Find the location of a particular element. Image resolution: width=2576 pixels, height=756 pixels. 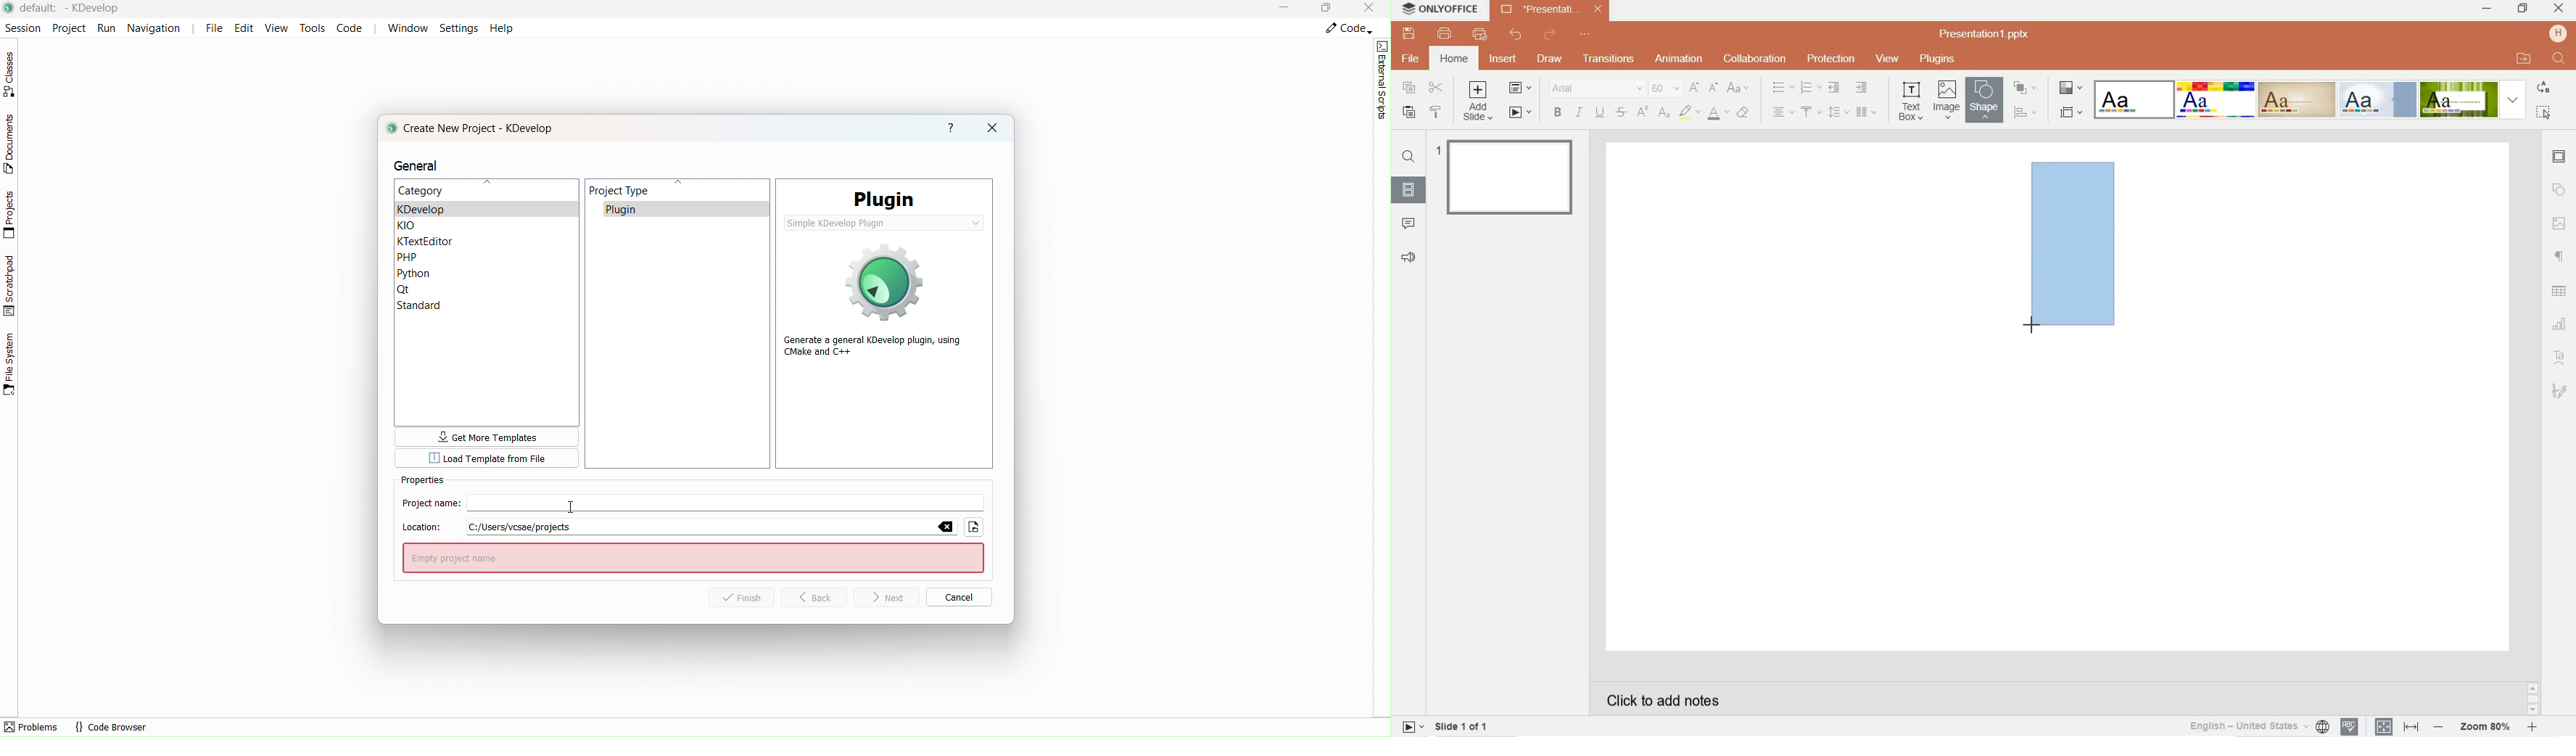

scrollbar is located at coordinates (2532, 698).